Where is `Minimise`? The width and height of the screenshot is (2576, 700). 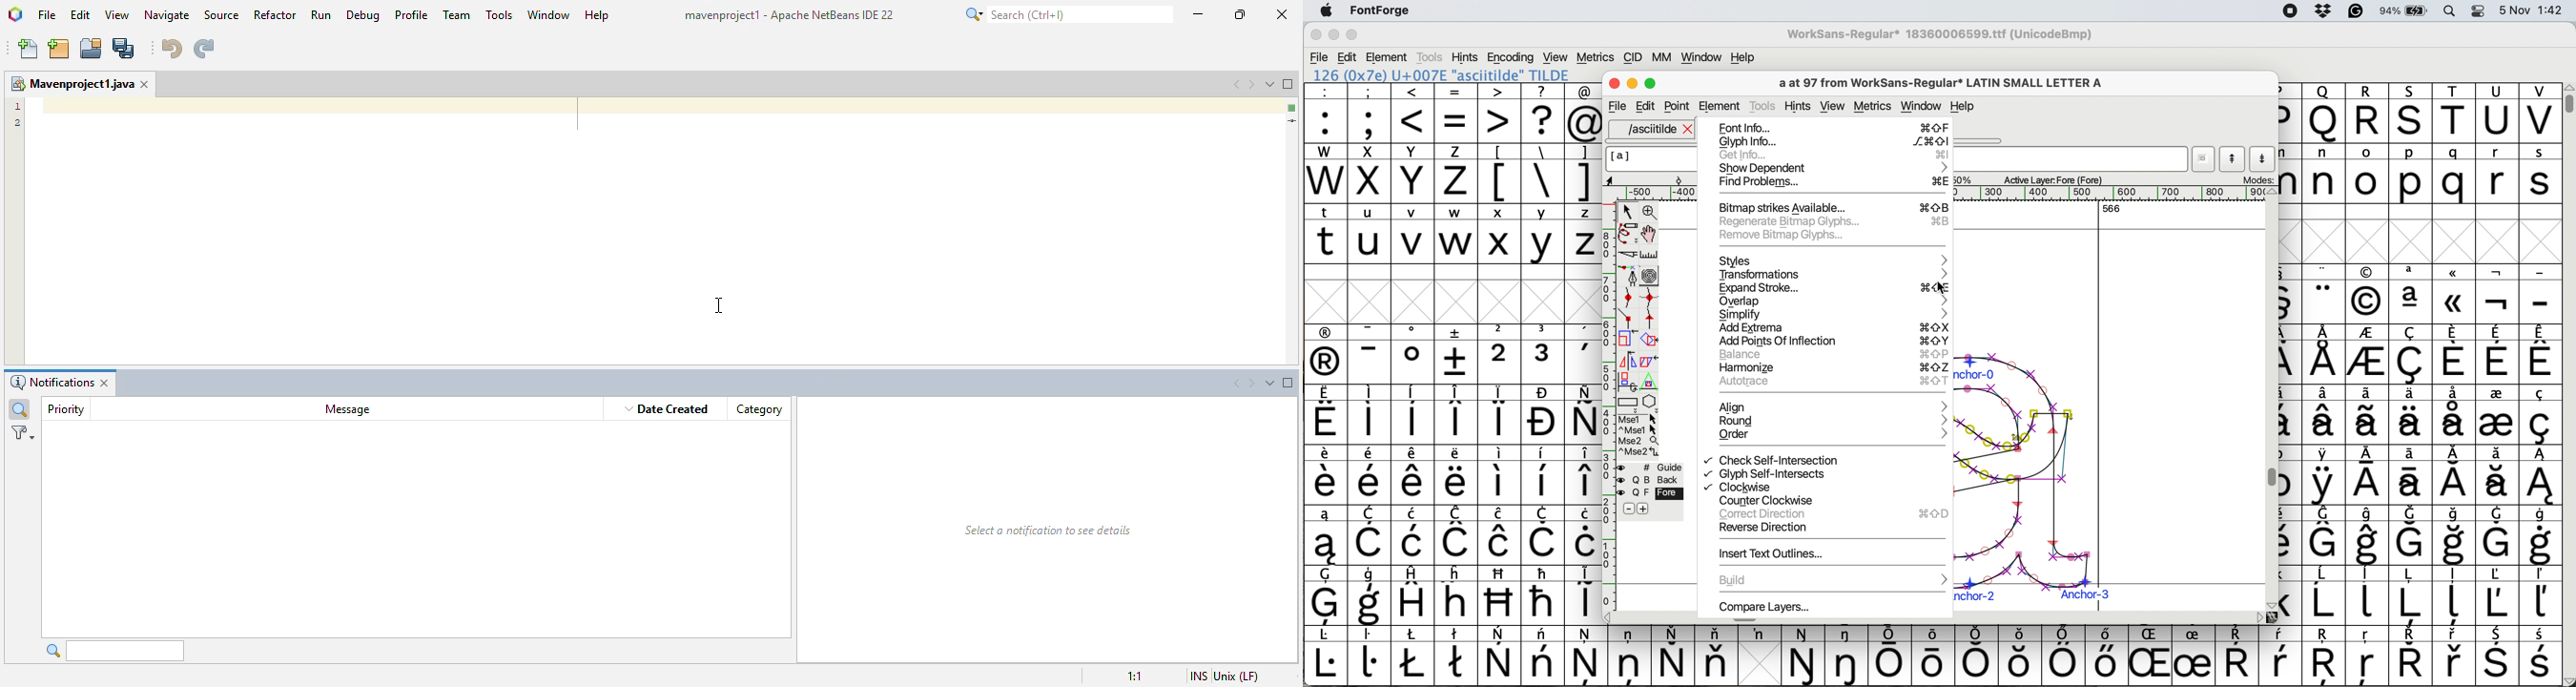 Minimise is located at coordinates (1634, 83).